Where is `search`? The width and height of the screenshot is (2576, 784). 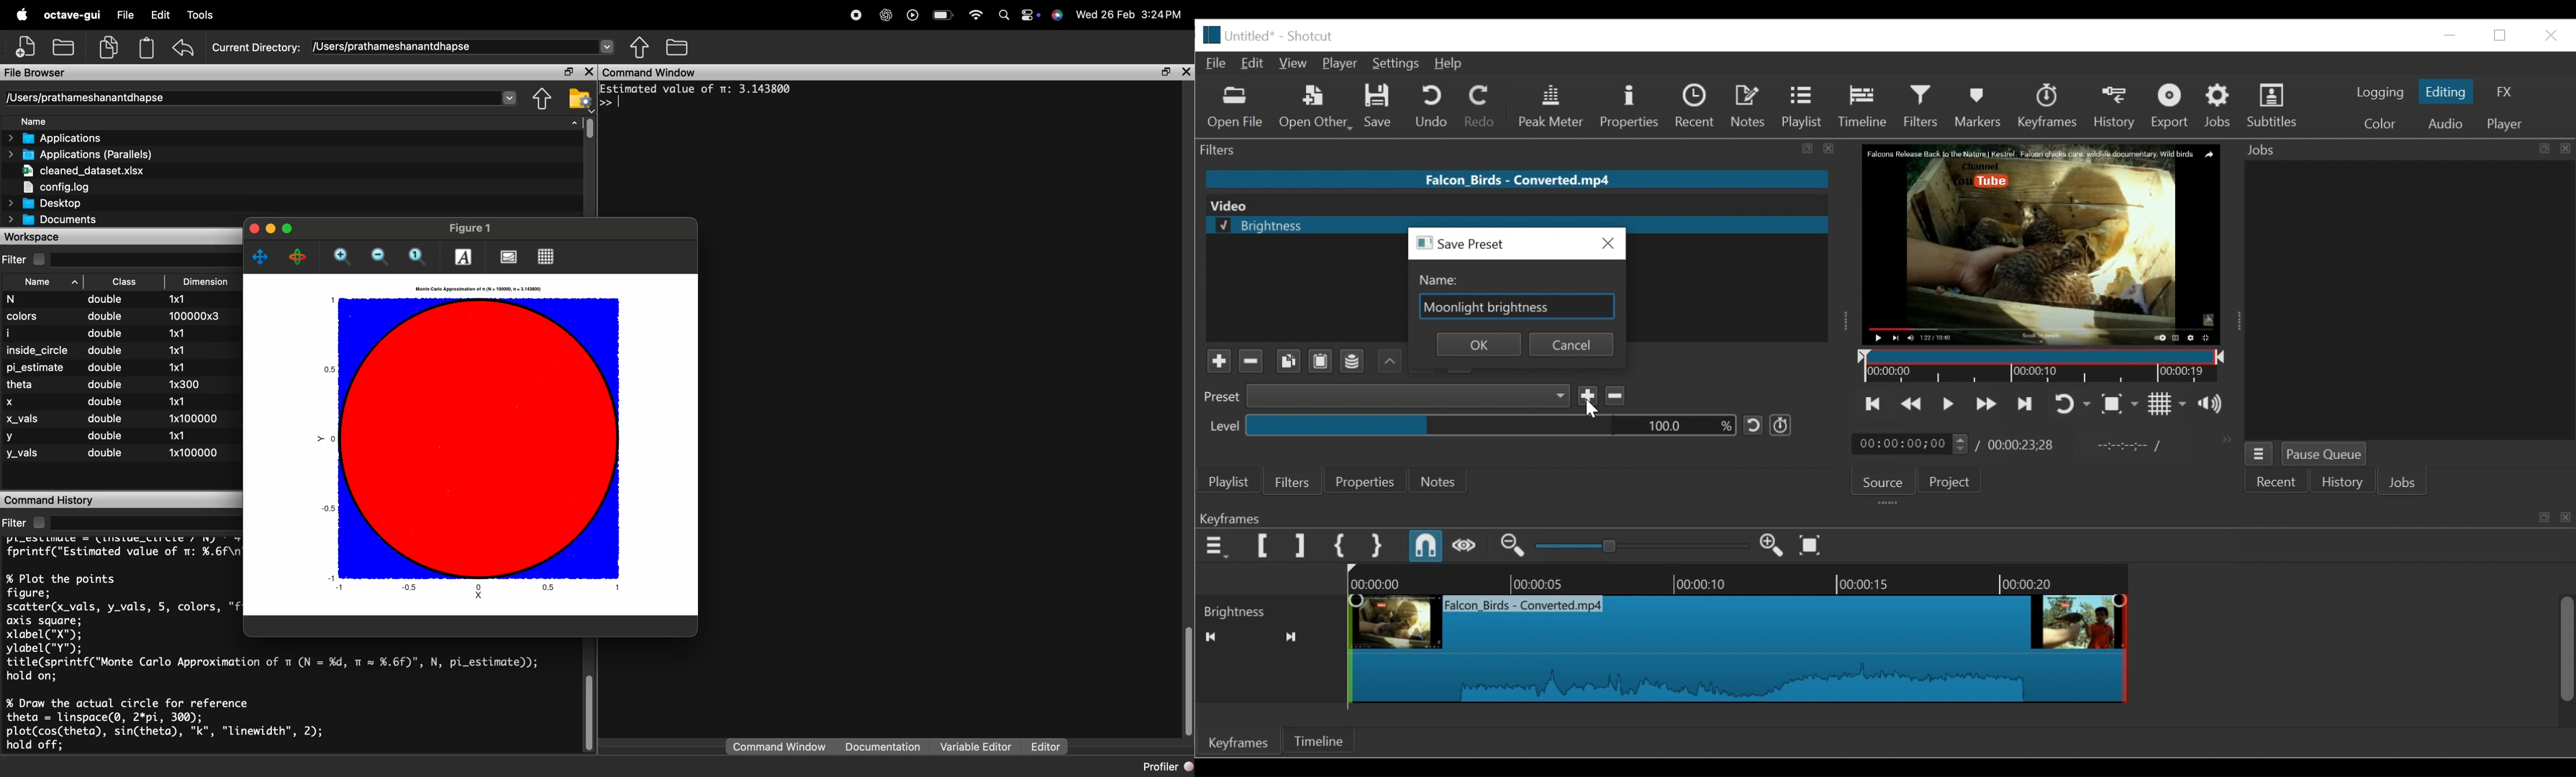
search is located at coordinates (1003, 16).